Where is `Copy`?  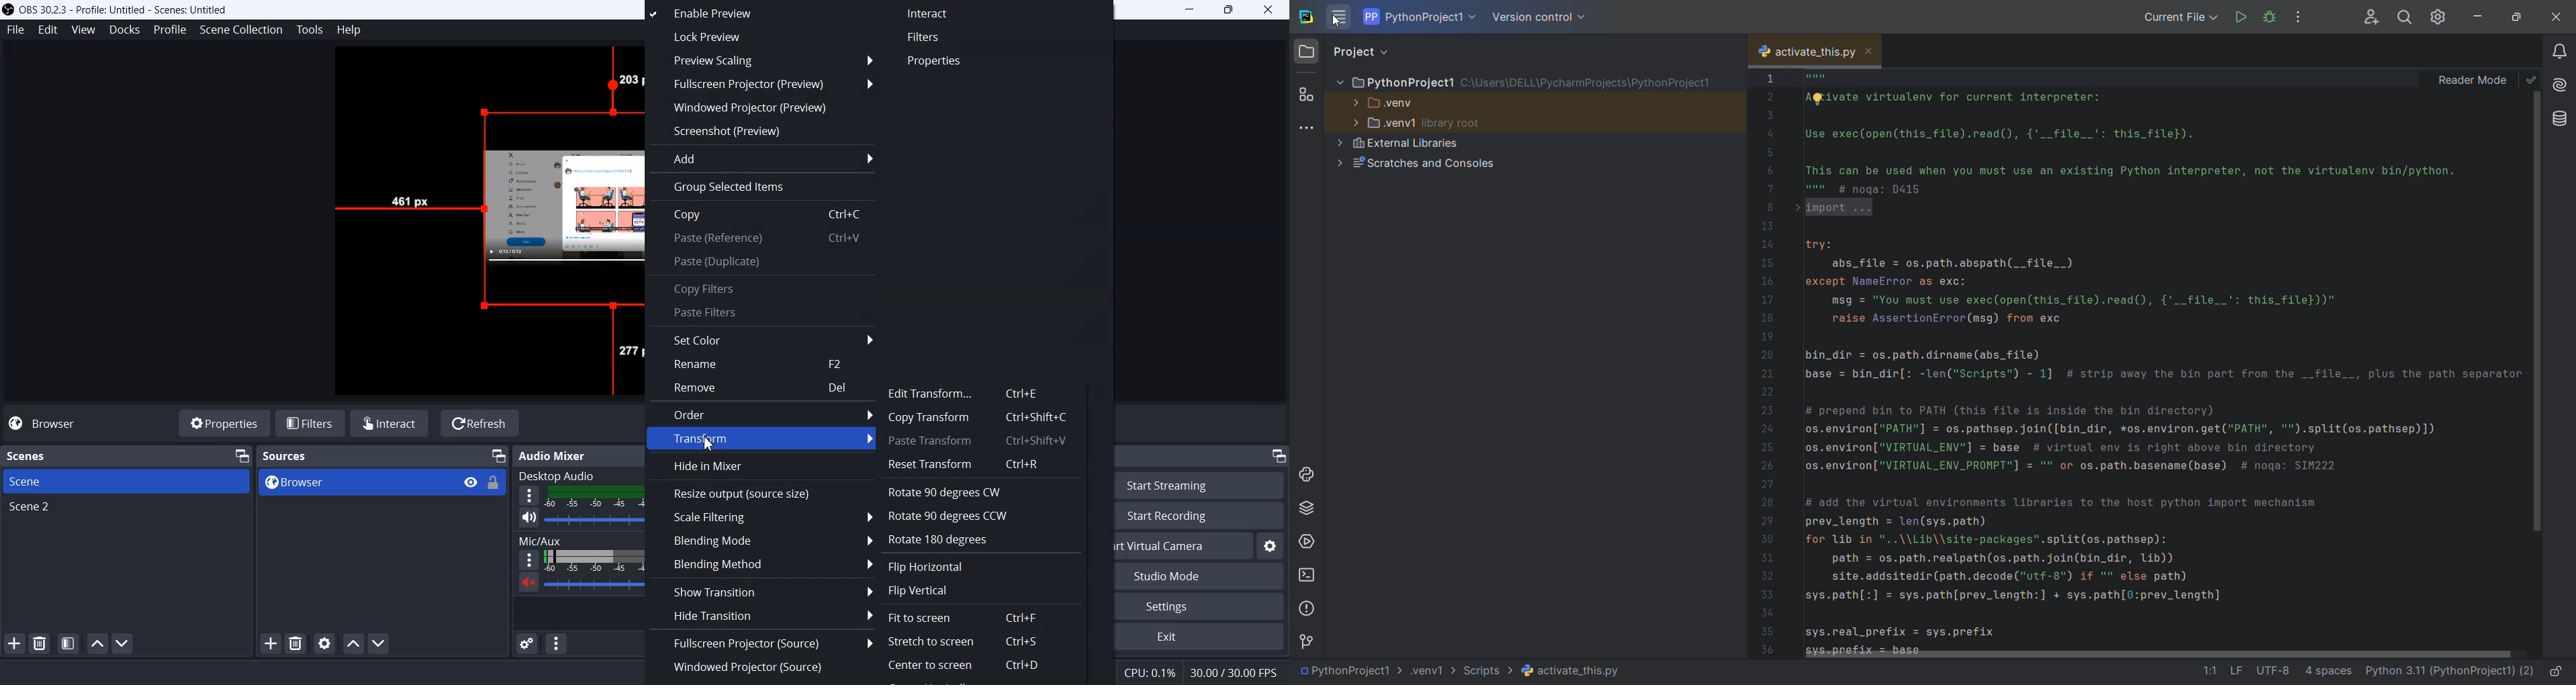 Copy is located at coordinates (761, 216).